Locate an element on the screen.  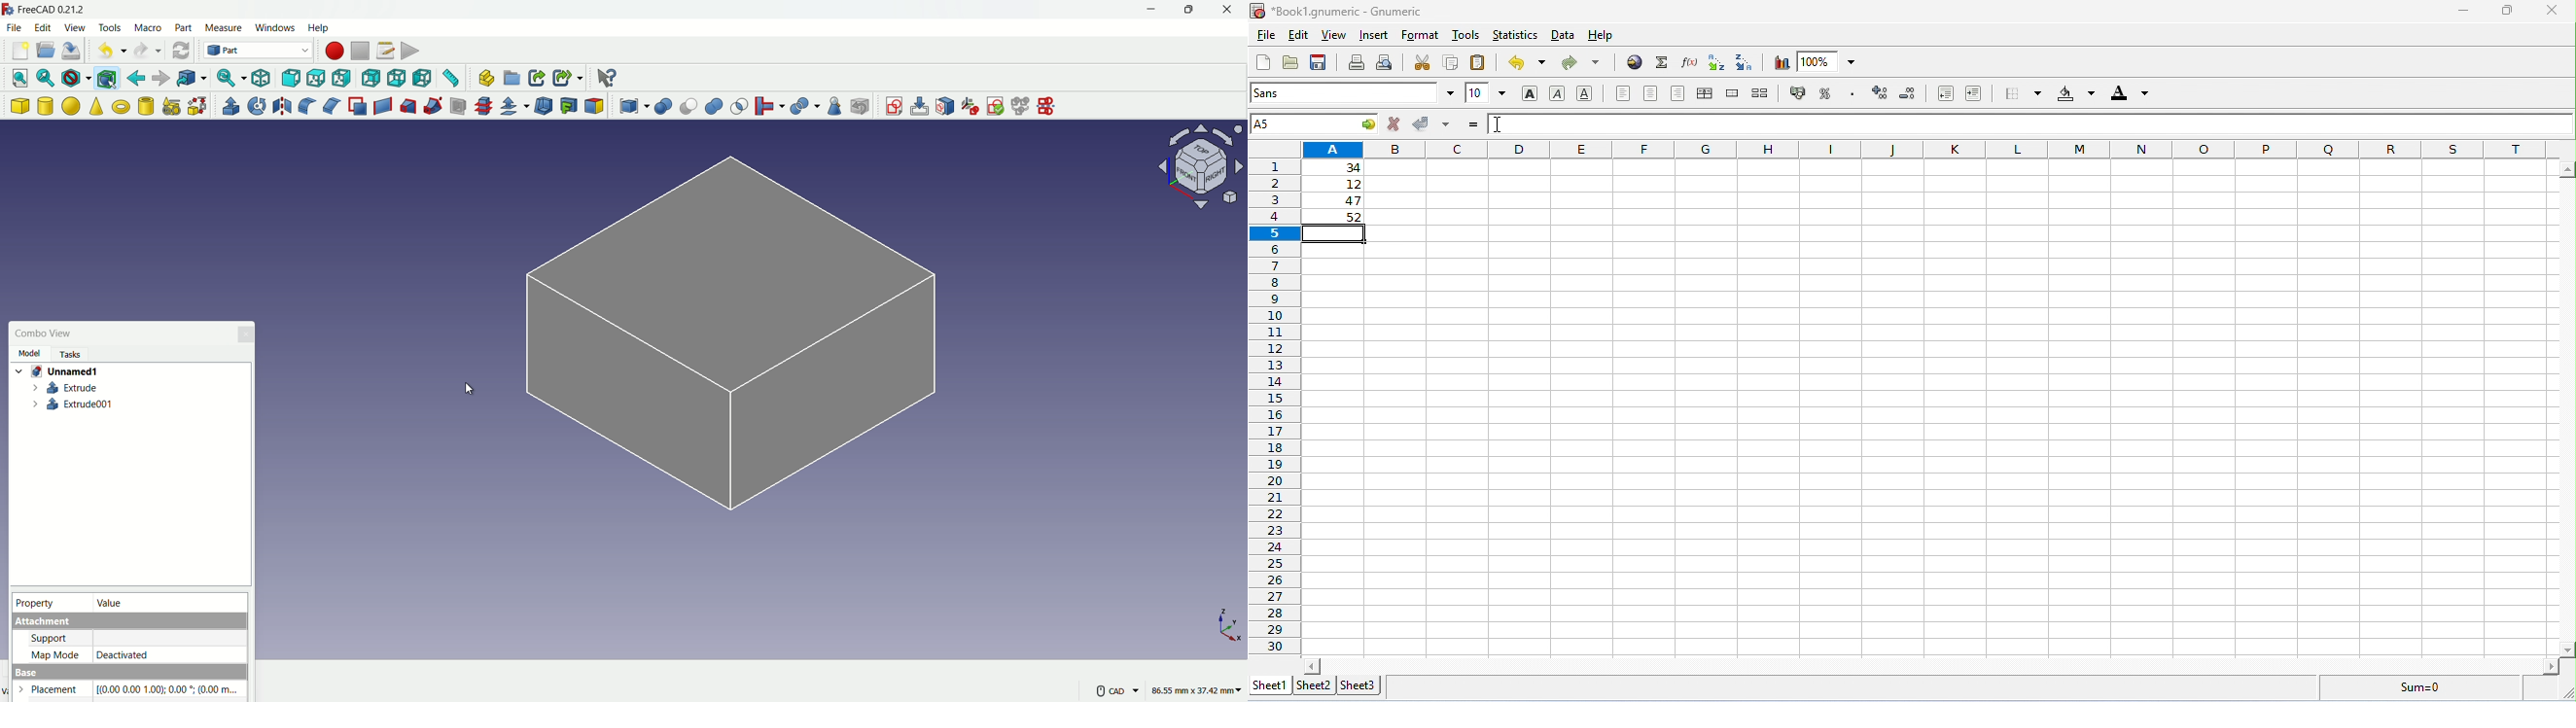
bold is located at coordinates (1531, 94).